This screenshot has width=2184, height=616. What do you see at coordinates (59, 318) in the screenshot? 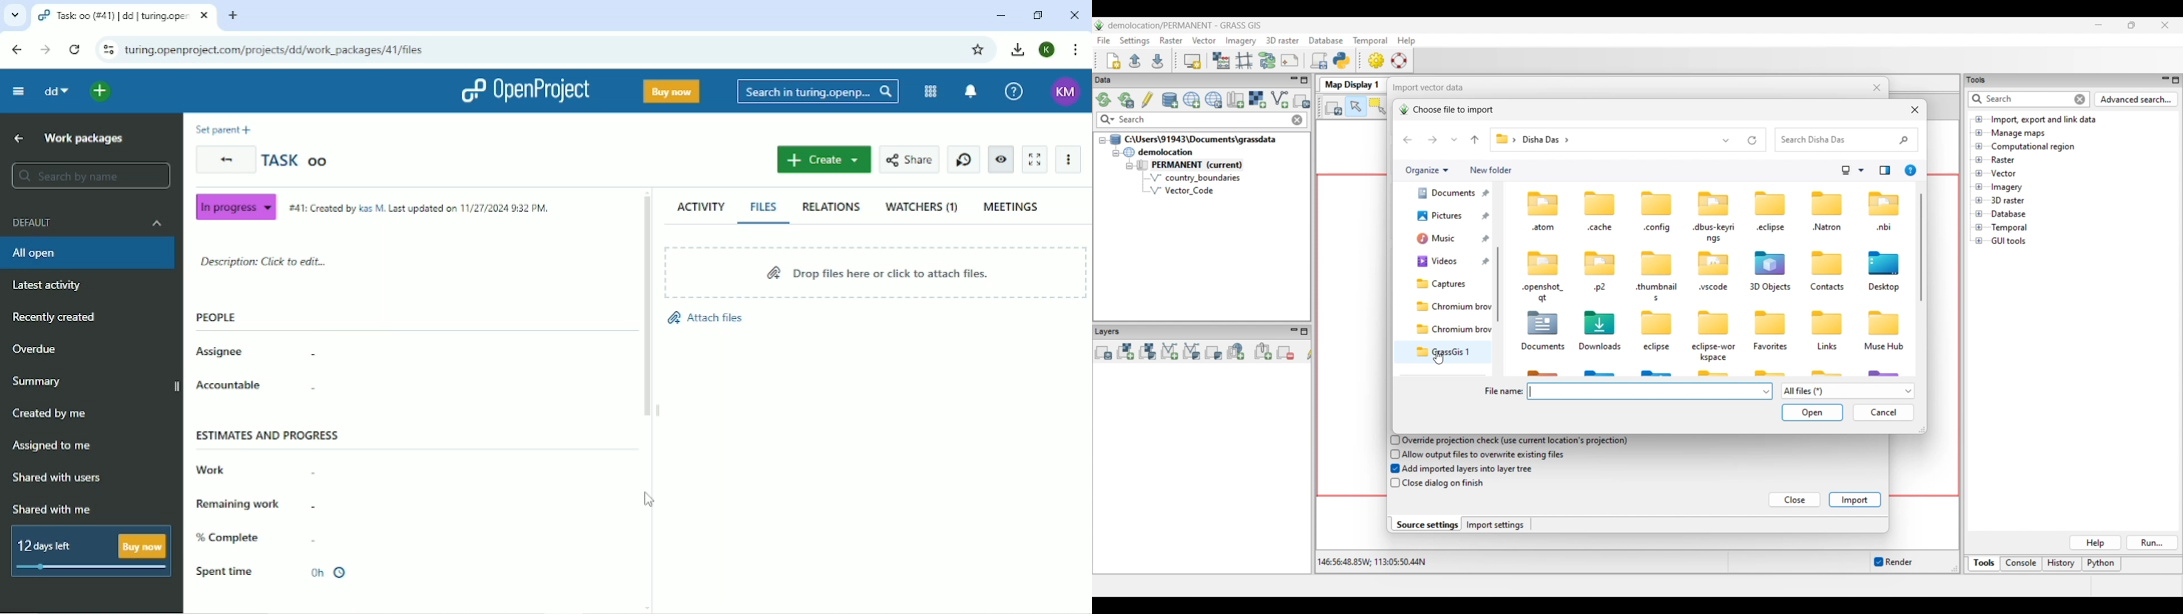
I see `Recently created` at bounding box center [59, 318].